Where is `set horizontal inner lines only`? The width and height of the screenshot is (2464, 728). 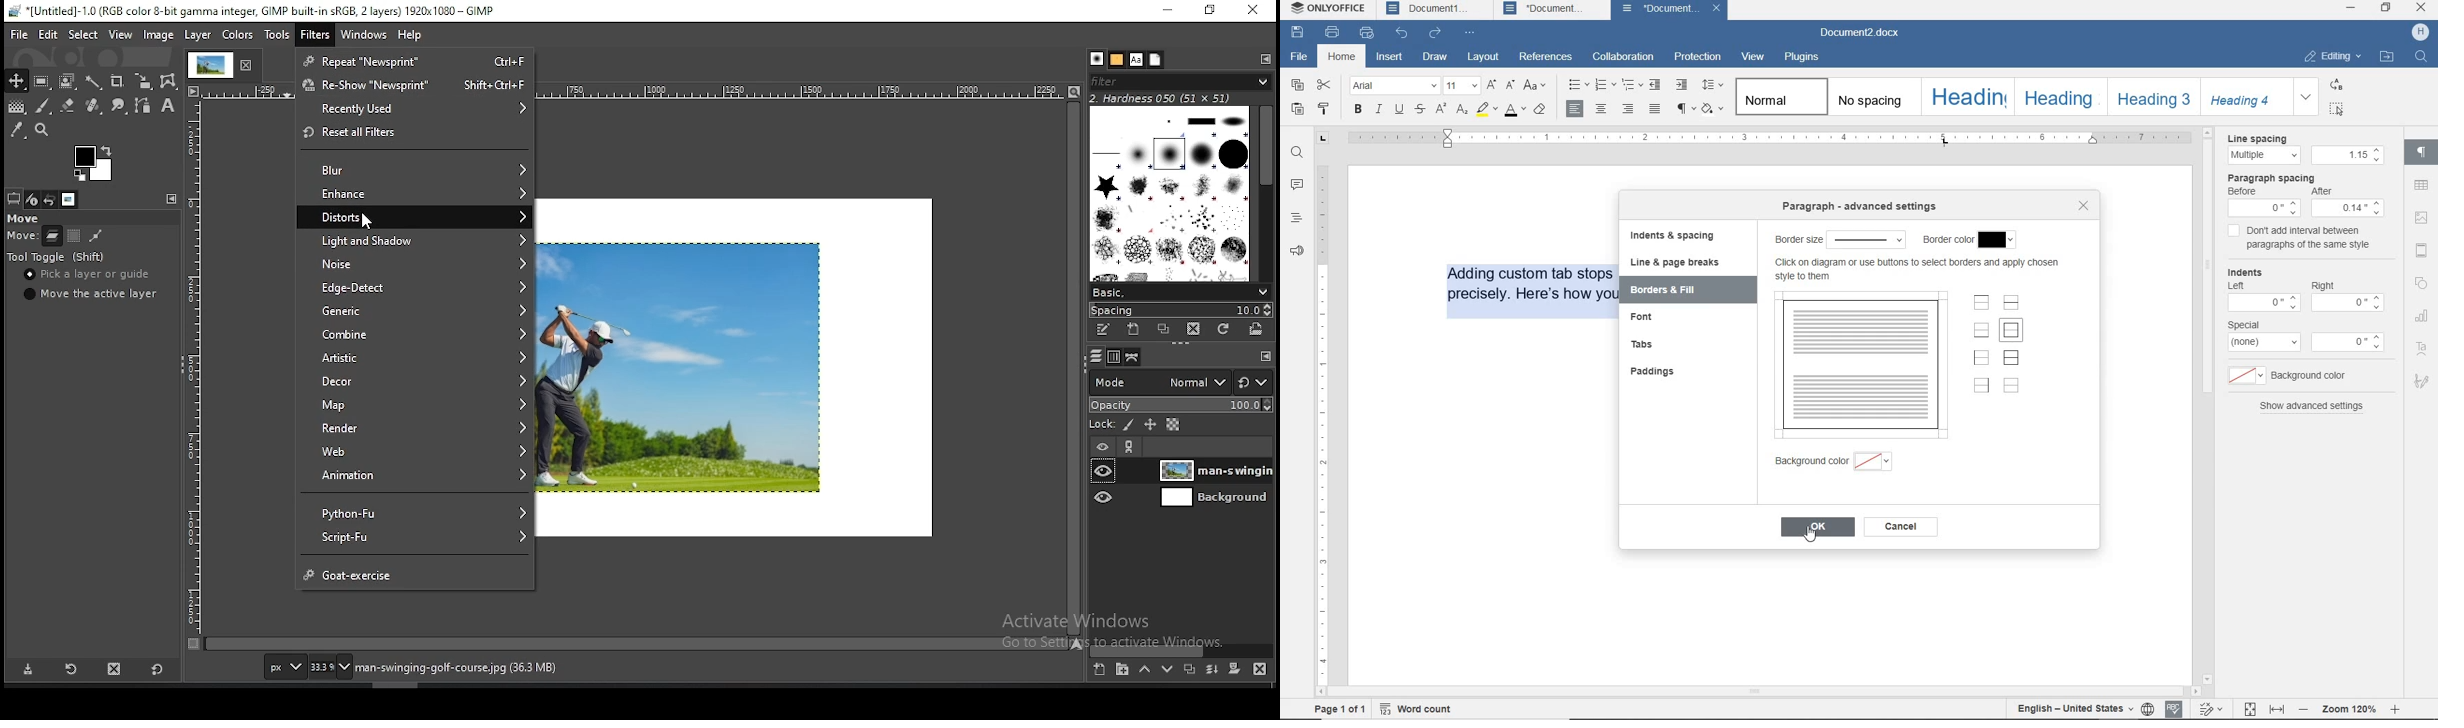
set horizontal inner lines only is located at coordinates (2013, 303).